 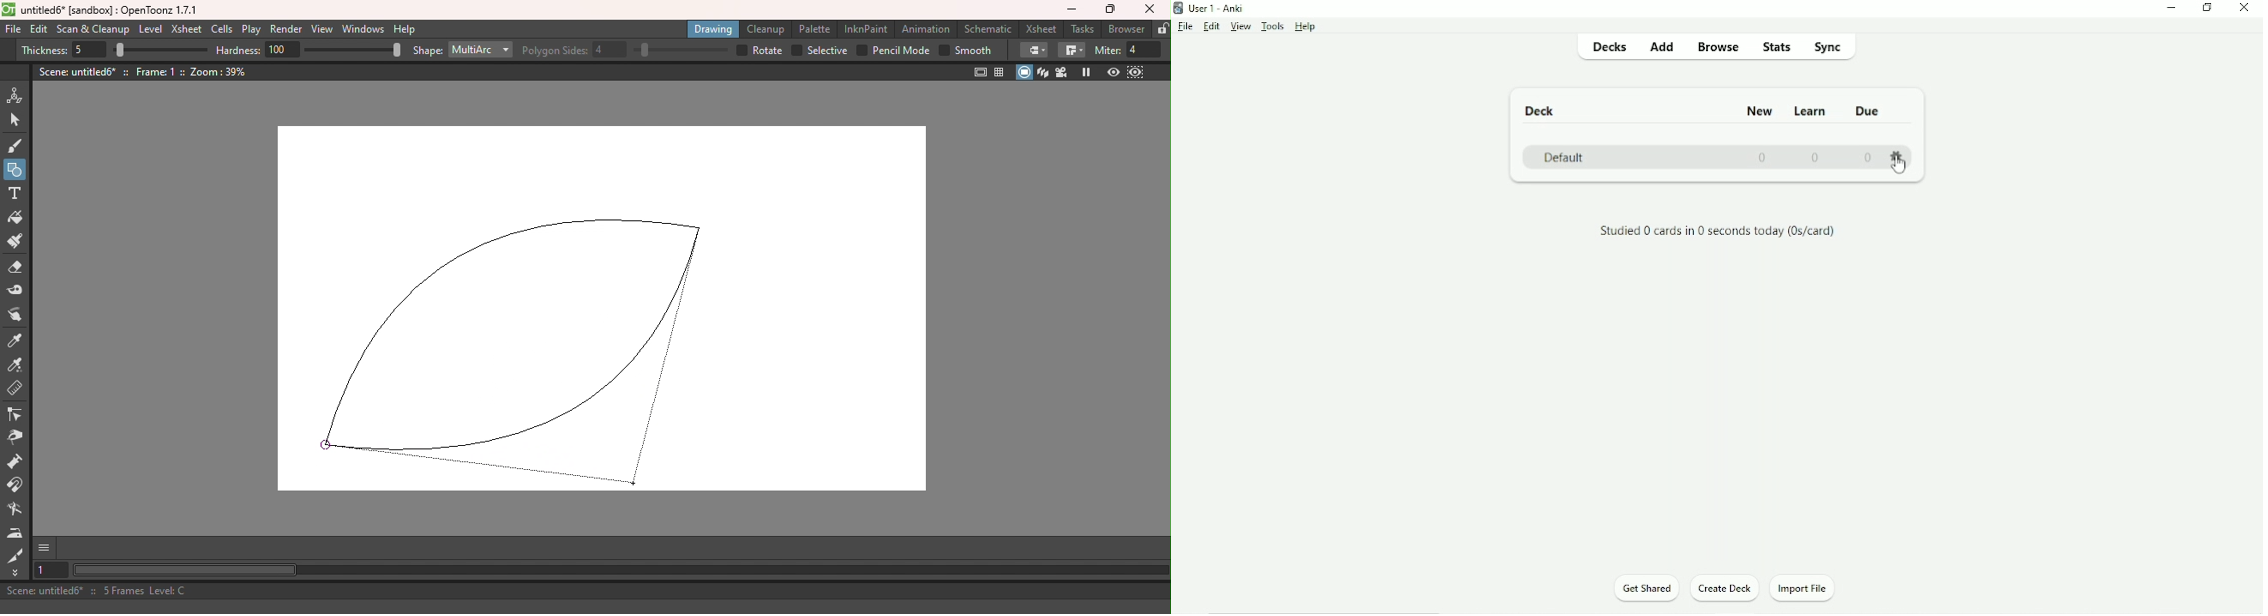 What do you see at coordinates (1135, 73) in the screenshot?
I see `Sub-camera preview` at bounding box center [1135, 73].